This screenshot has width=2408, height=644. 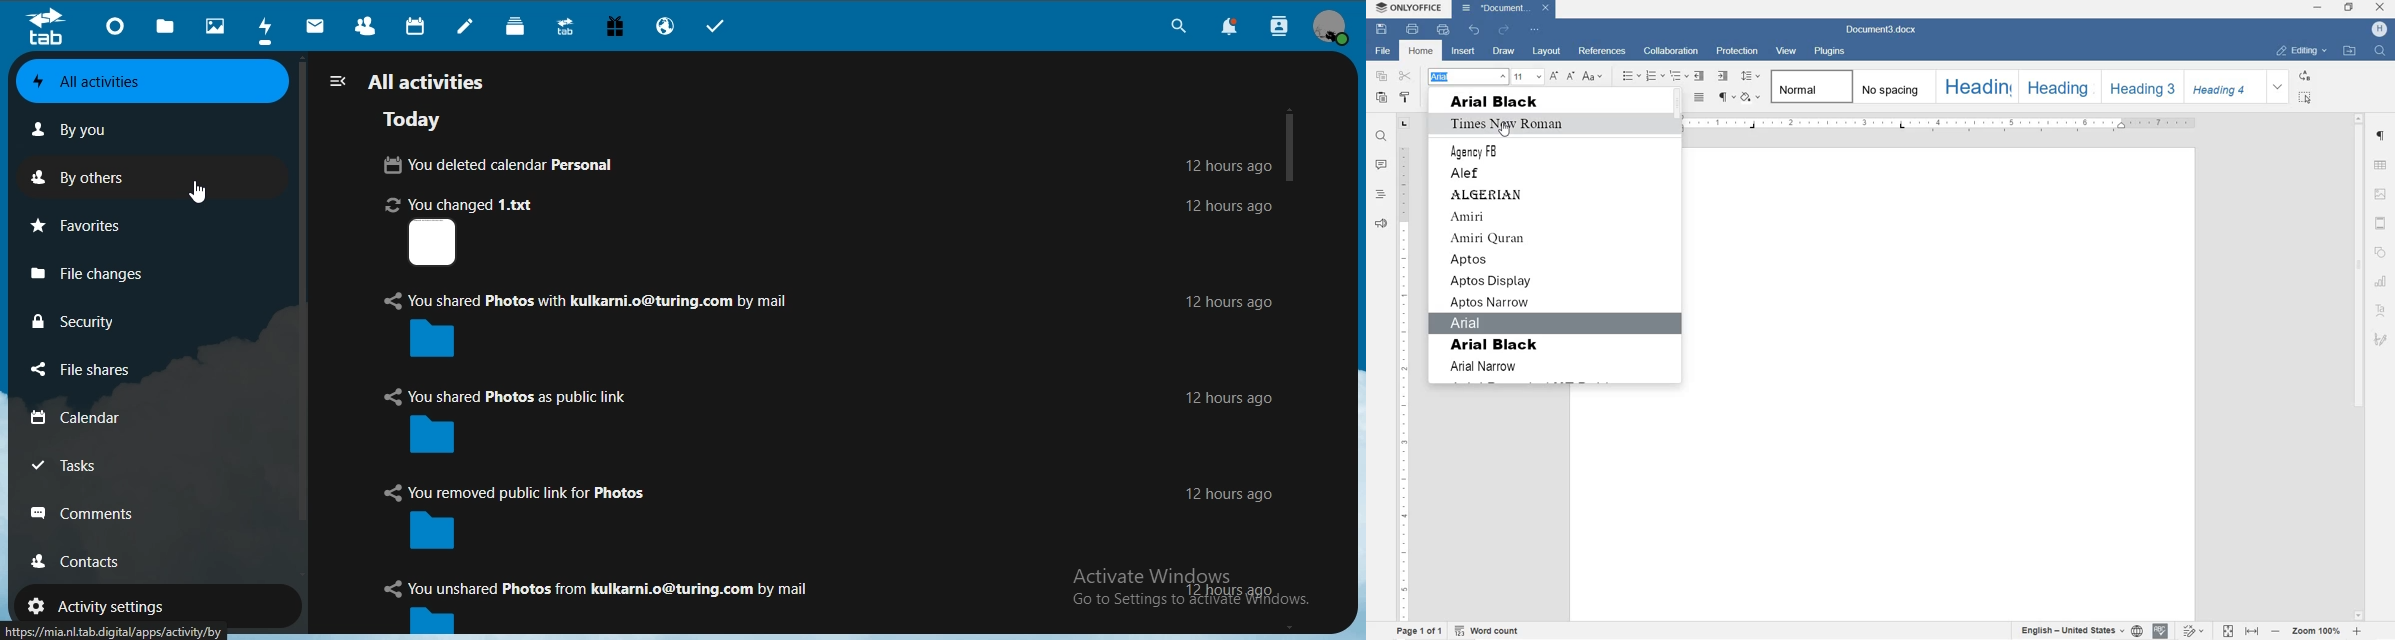 I want to click on EDITING, so click(x=2302, y=51).